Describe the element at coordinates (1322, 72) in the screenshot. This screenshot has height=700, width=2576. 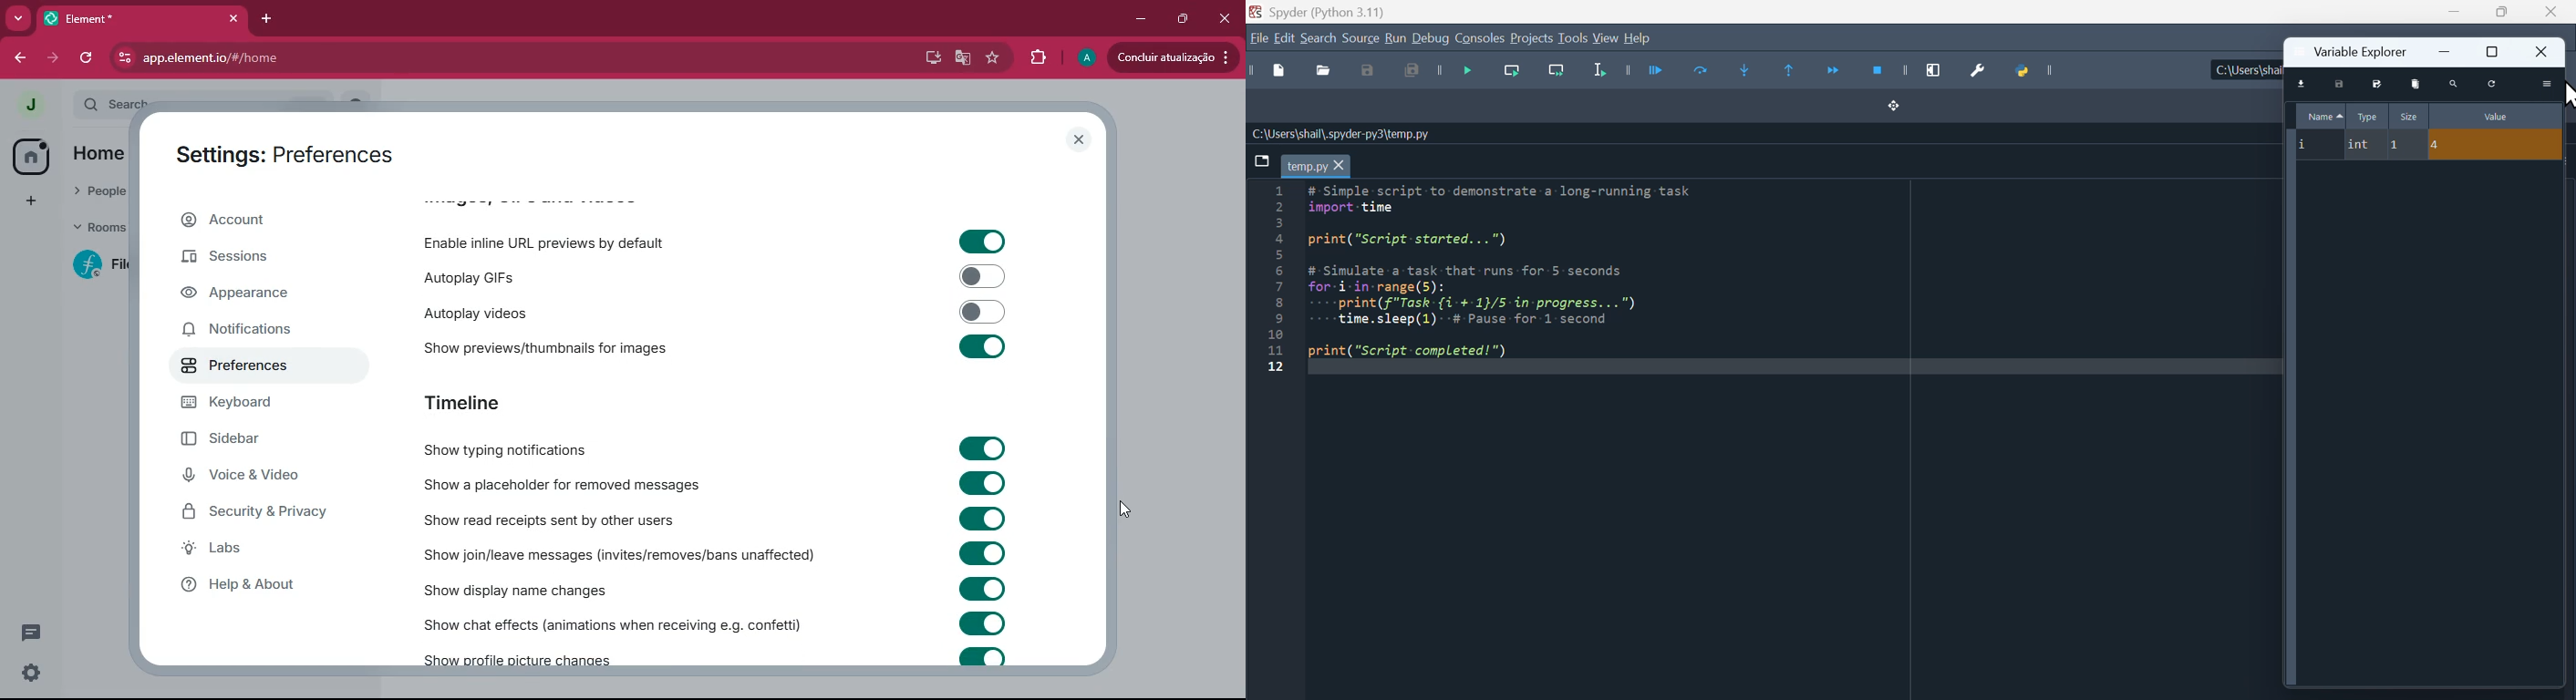
I see `Open file` at that location.